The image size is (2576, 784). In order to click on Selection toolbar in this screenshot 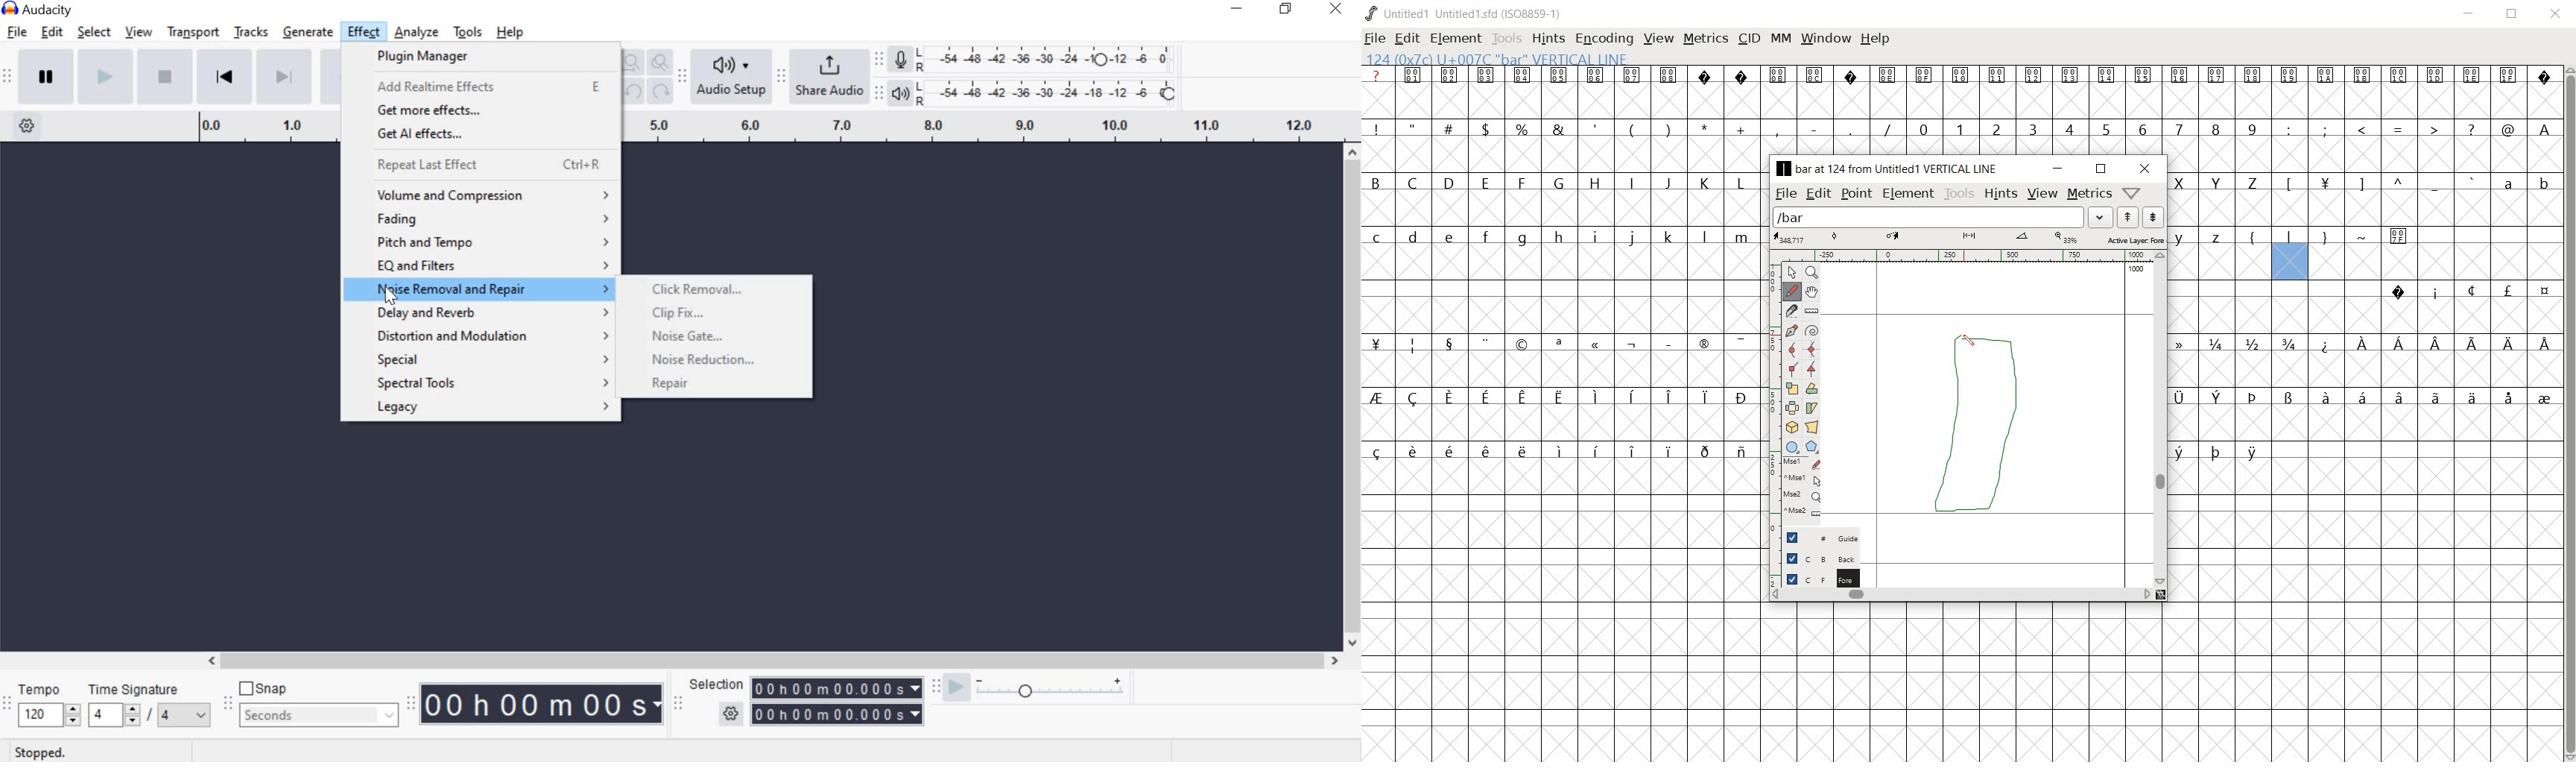, I will do `click(679, 702)`.